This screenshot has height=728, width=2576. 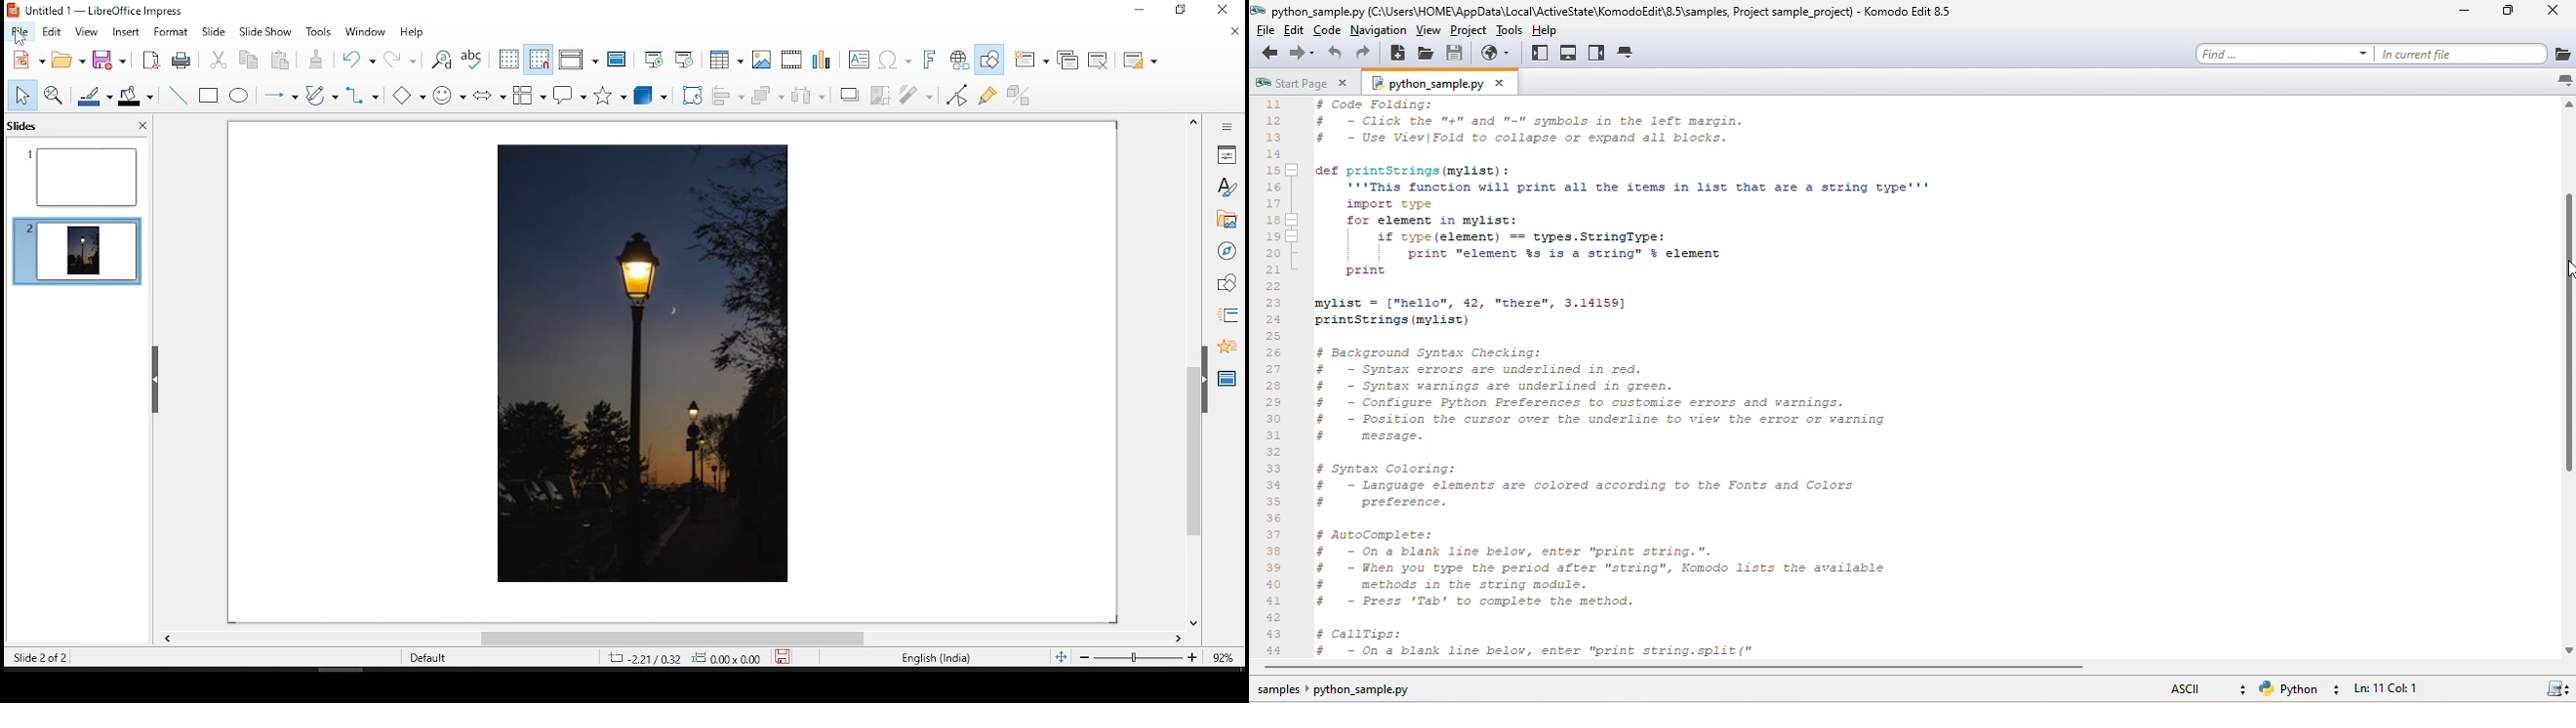 I want to click on fontwork text, so click(x=932, y=58).